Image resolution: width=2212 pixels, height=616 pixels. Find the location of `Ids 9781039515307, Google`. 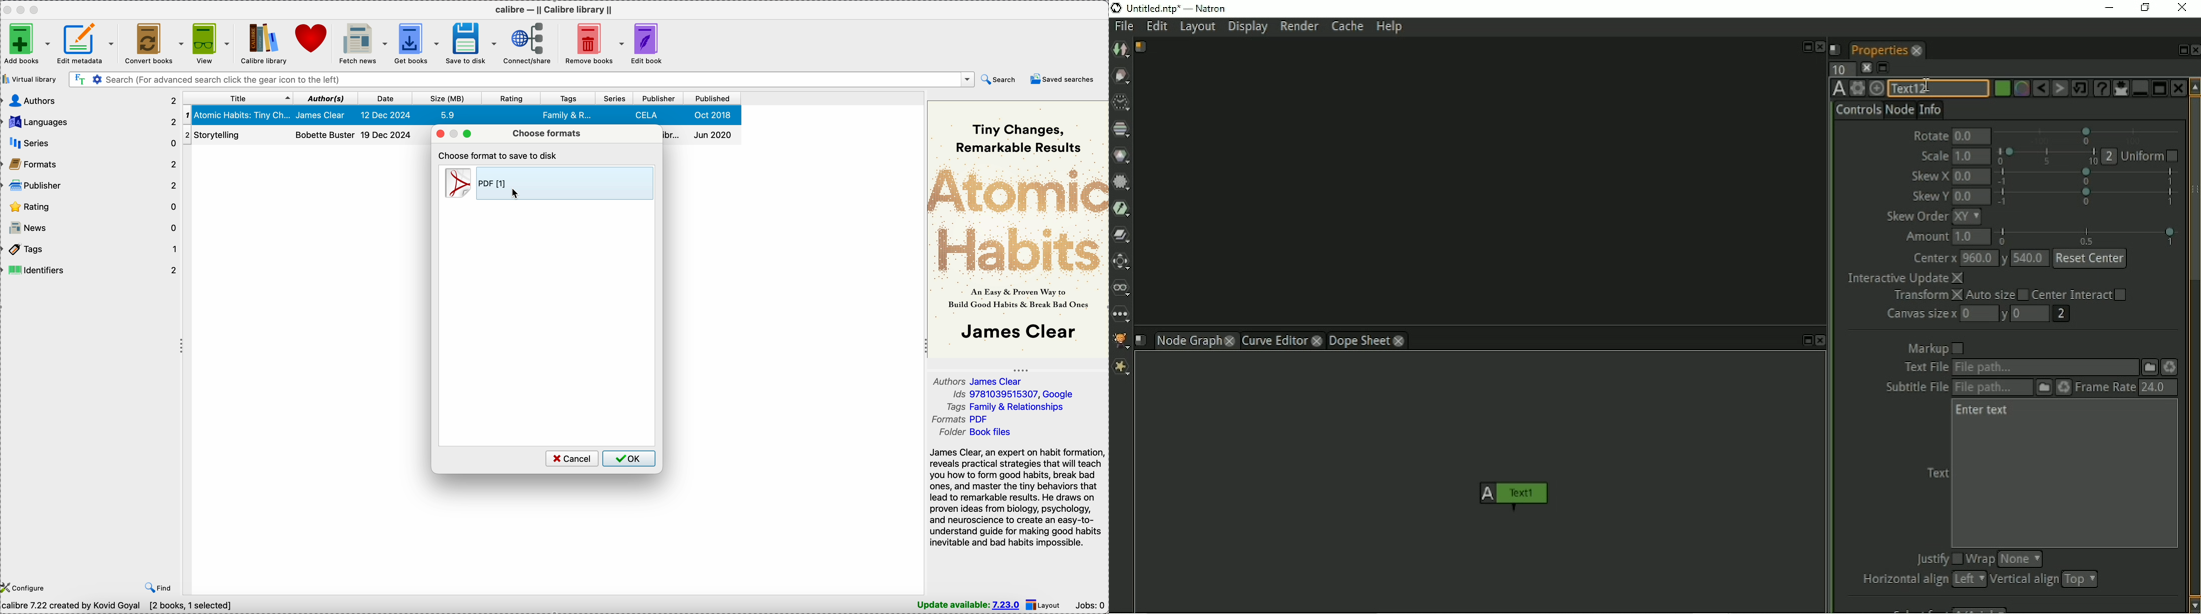

Ids 9781039515307, Google is located at coordinates (1014, 394).